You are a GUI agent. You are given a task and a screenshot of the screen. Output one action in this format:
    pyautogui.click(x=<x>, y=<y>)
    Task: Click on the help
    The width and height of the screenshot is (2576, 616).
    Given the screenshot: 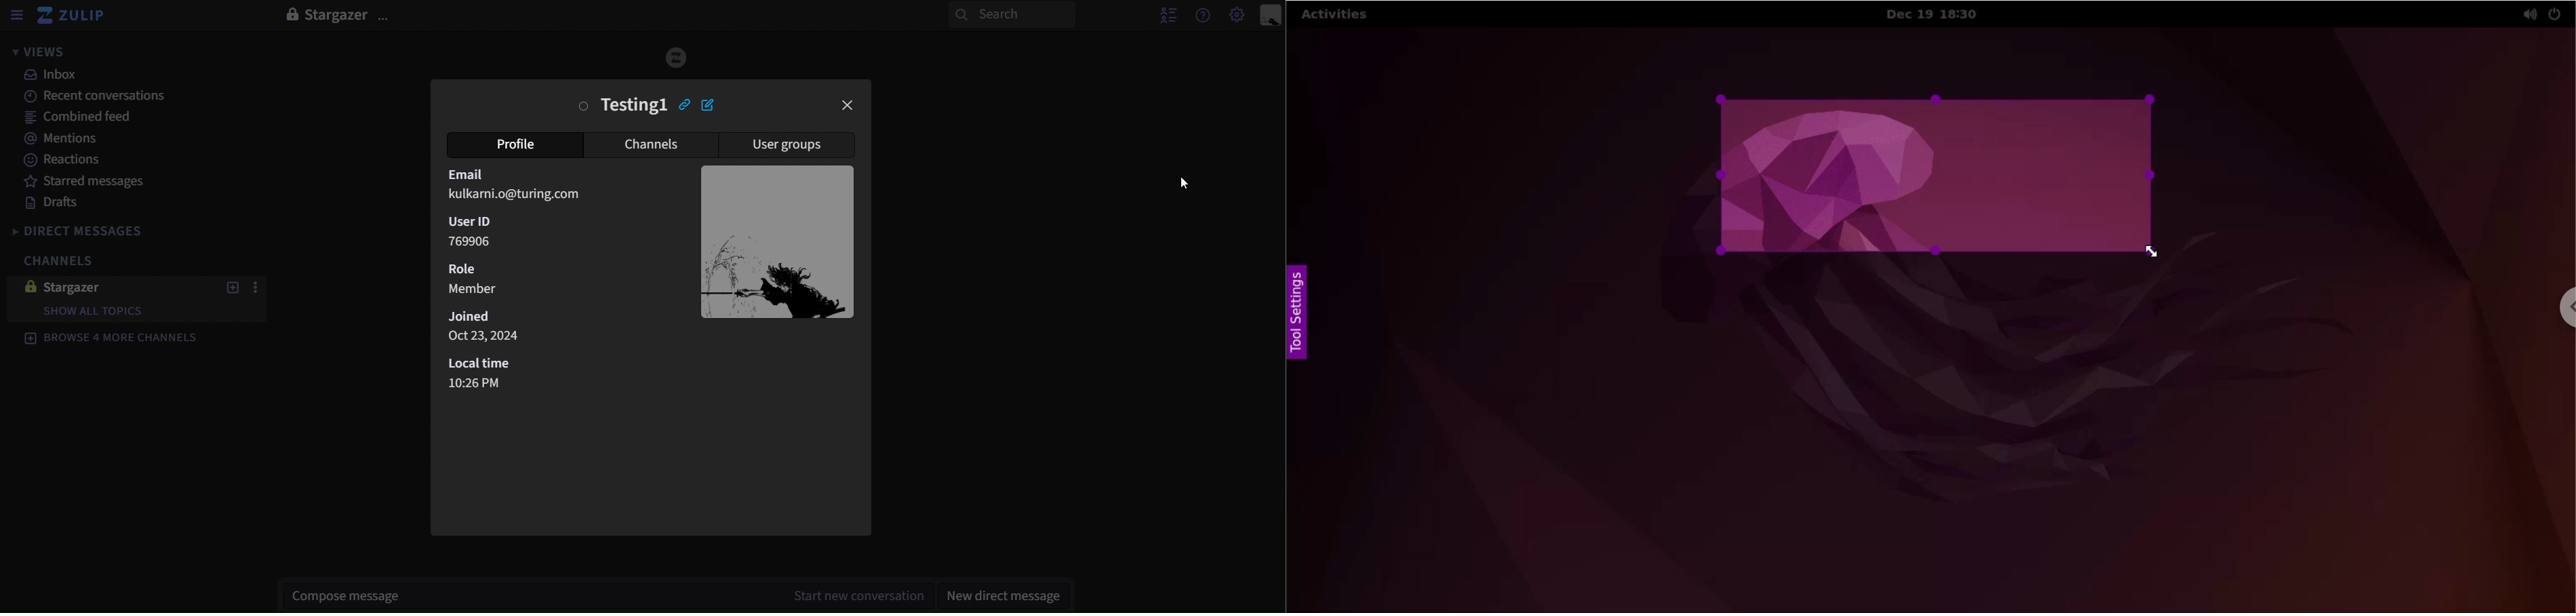 What is the action you would take?
    pyautogui.click(x=1204, y=17)
    